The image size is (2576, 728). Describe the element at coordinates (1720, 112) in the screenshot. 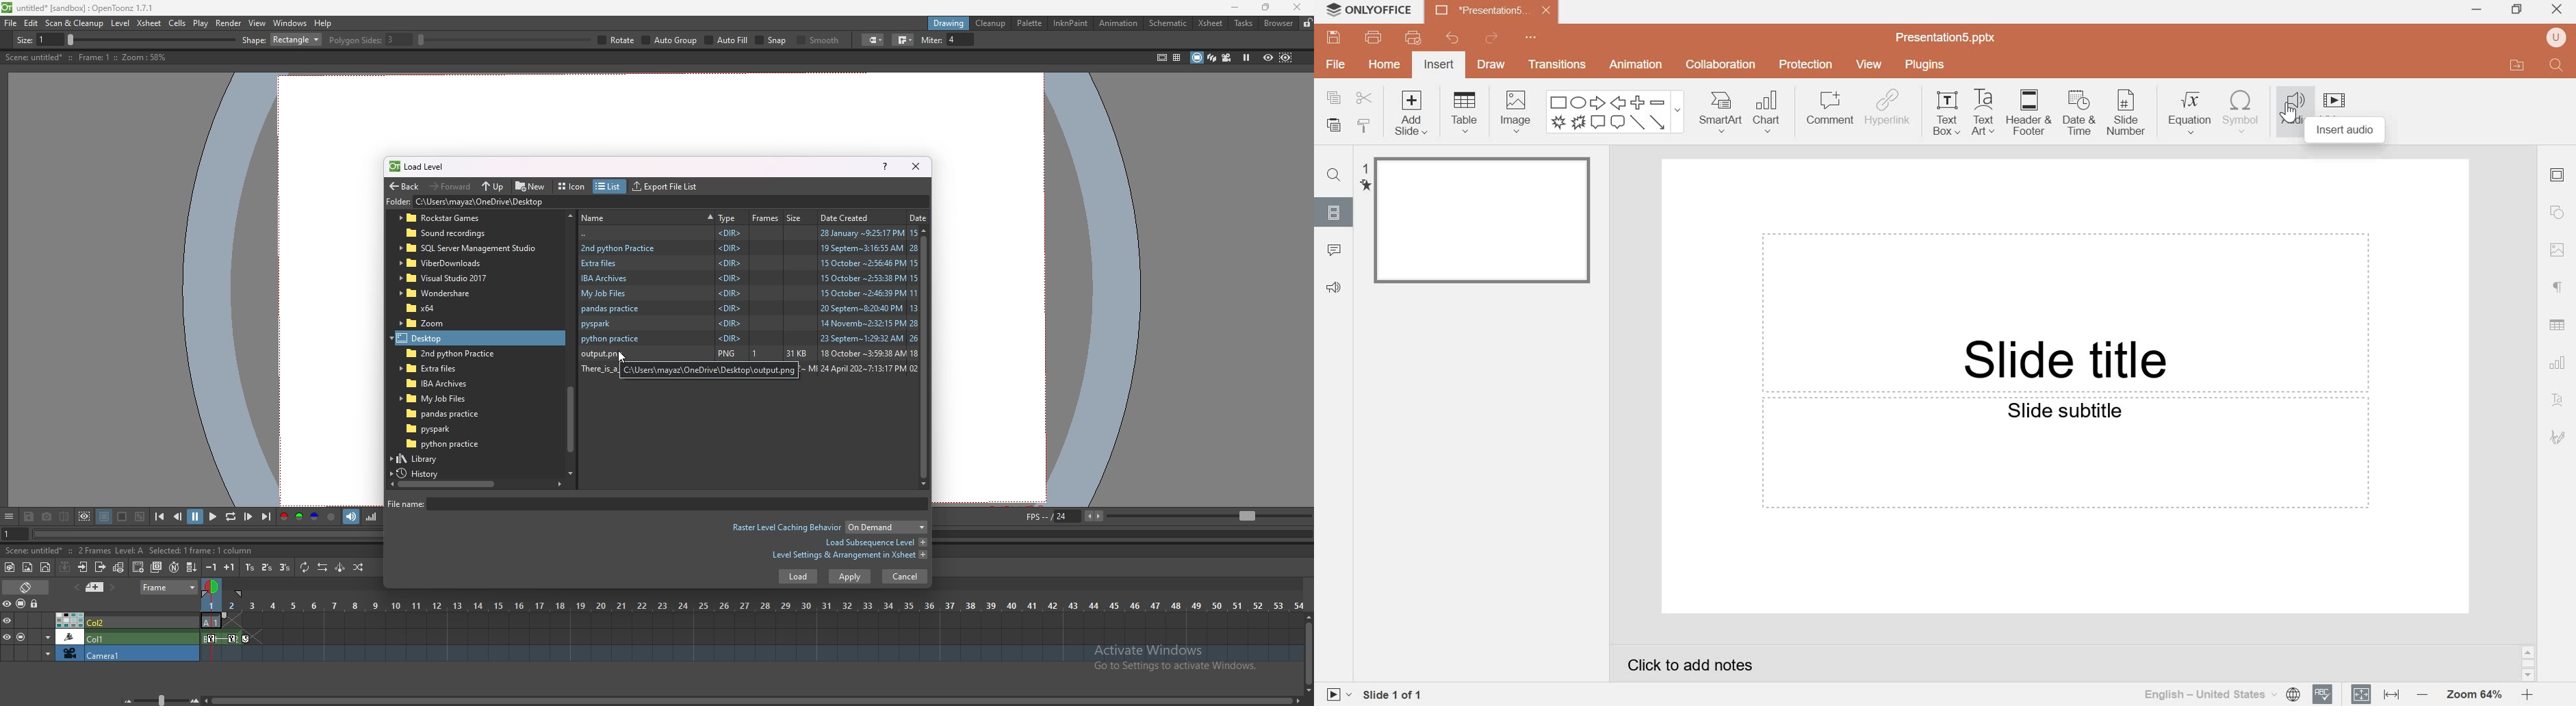

I see `SmartArt` at that location.